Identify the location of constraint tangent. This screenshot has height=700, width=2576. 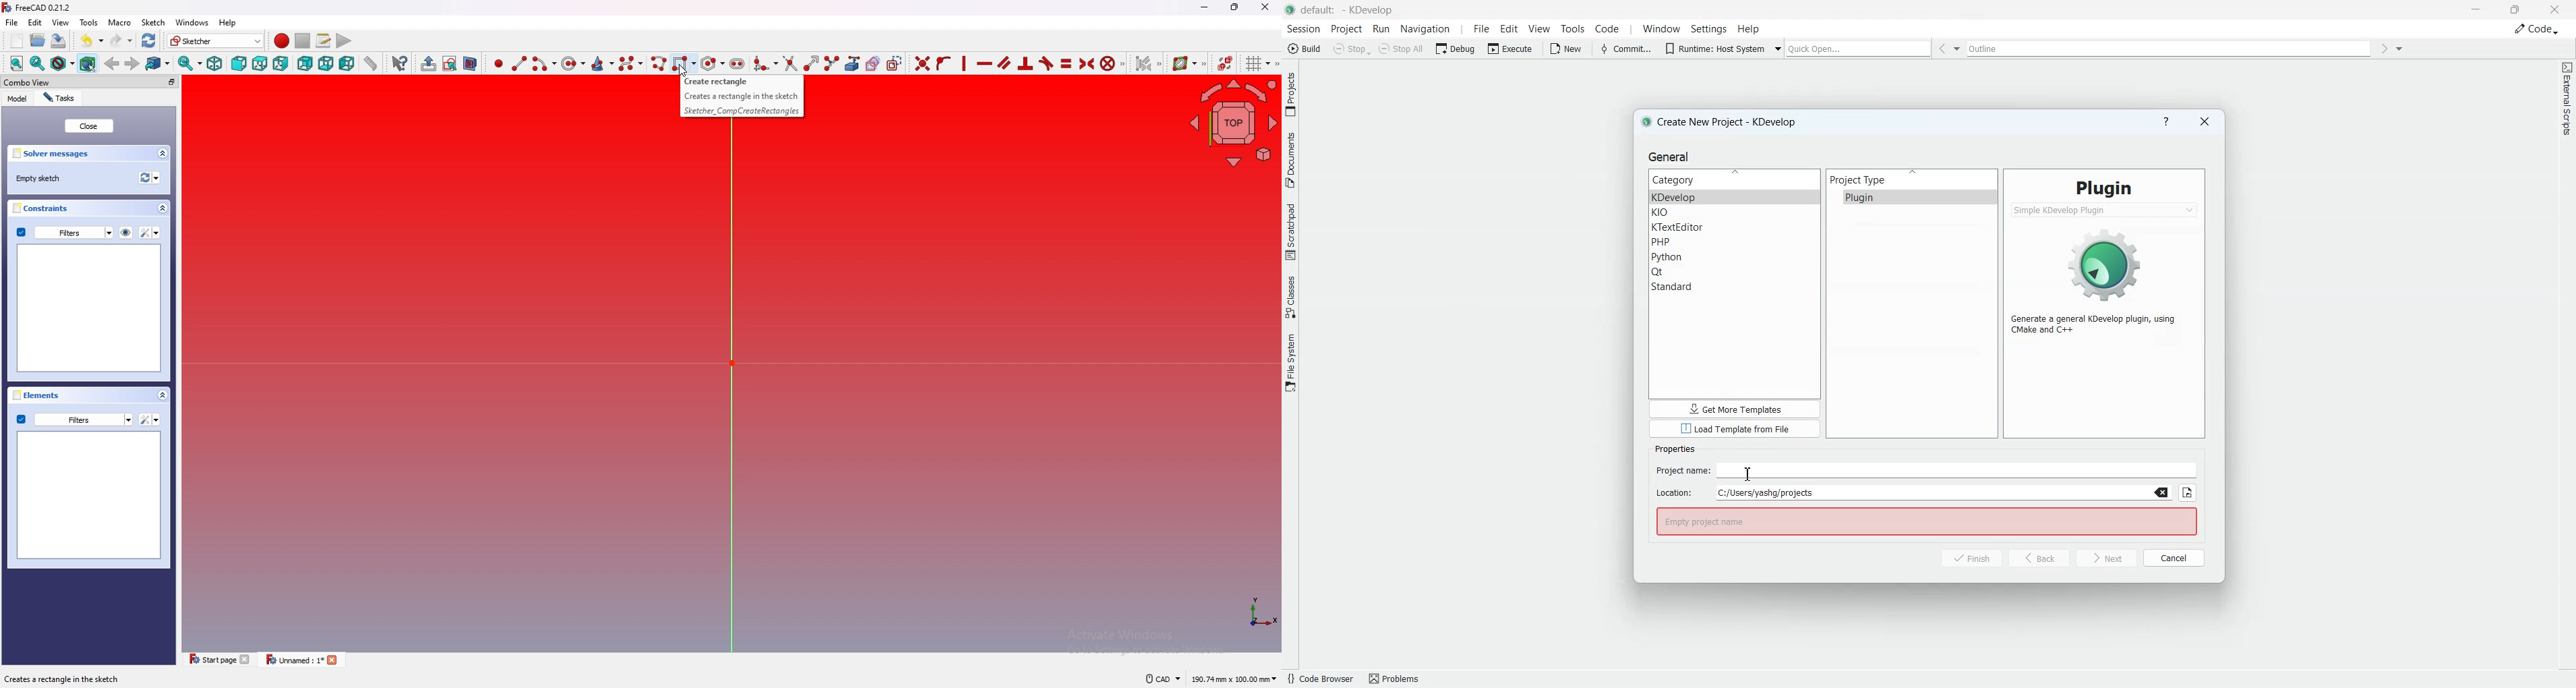
(1046, 63).